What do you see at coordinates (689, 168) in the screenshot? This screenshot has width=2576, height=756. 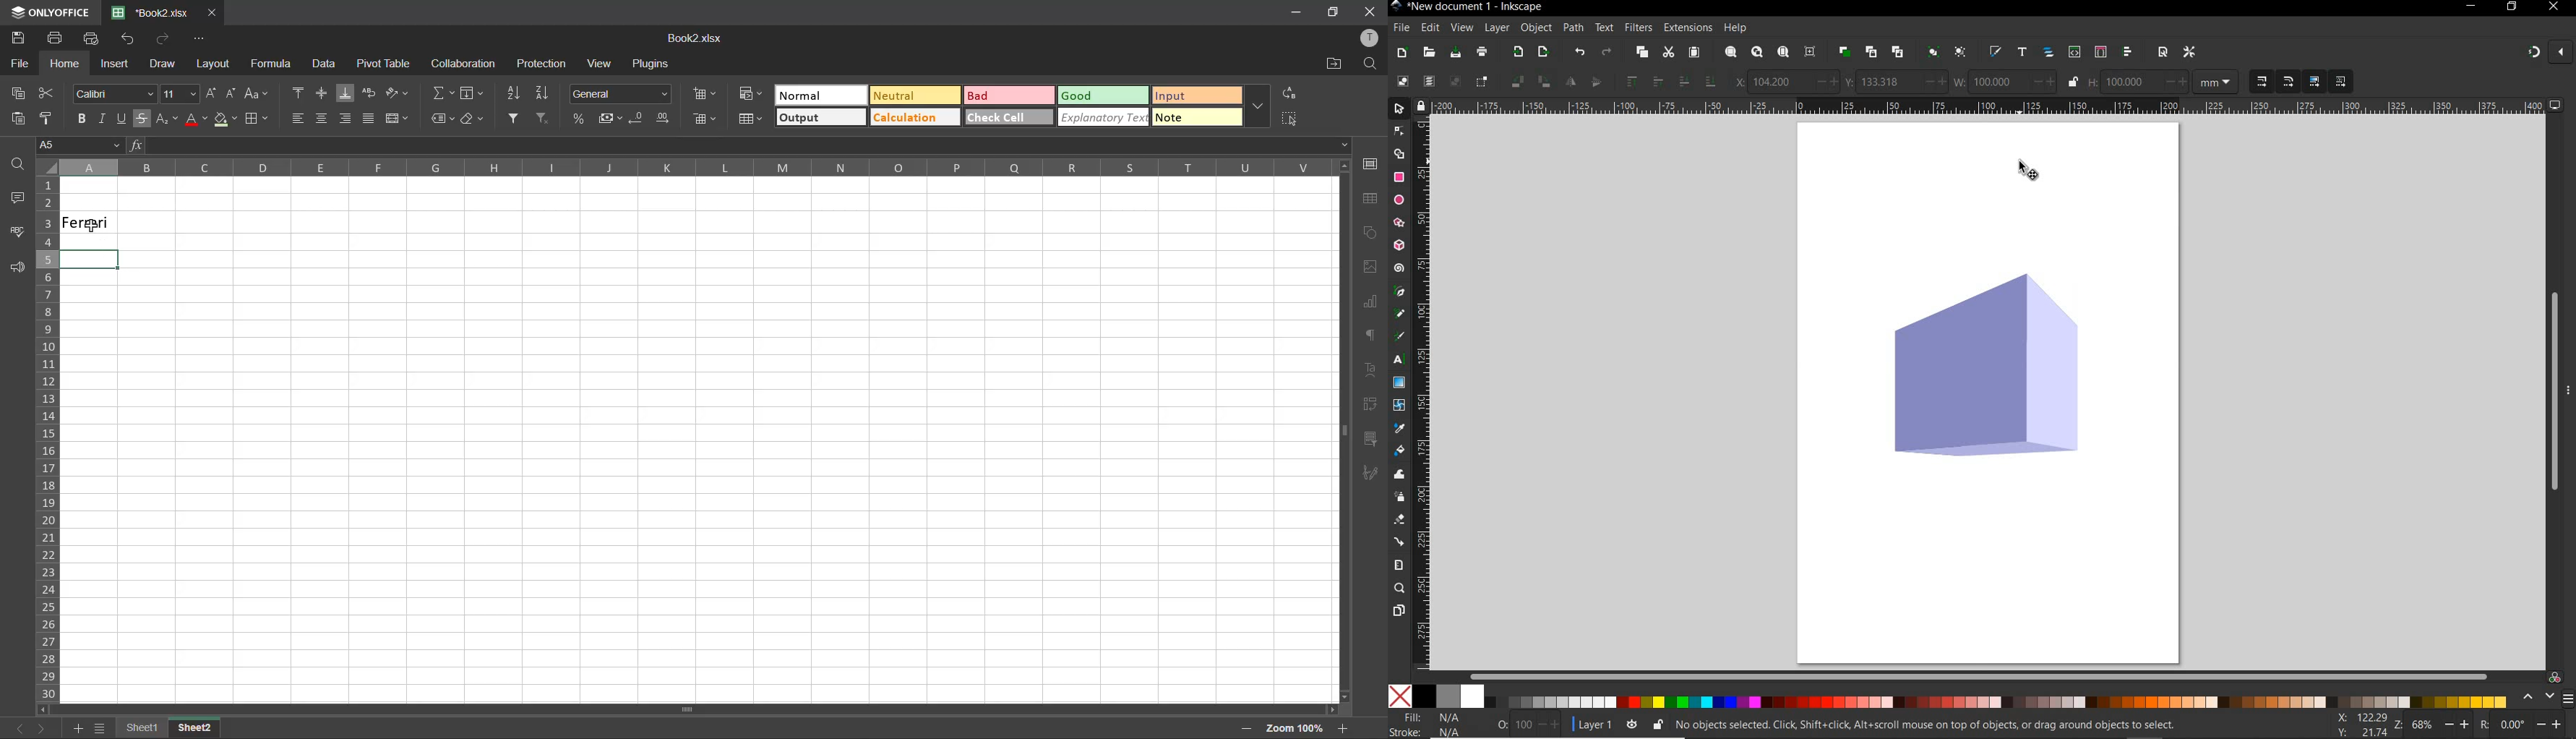 I see `column names` at bounding box center [689, 168].